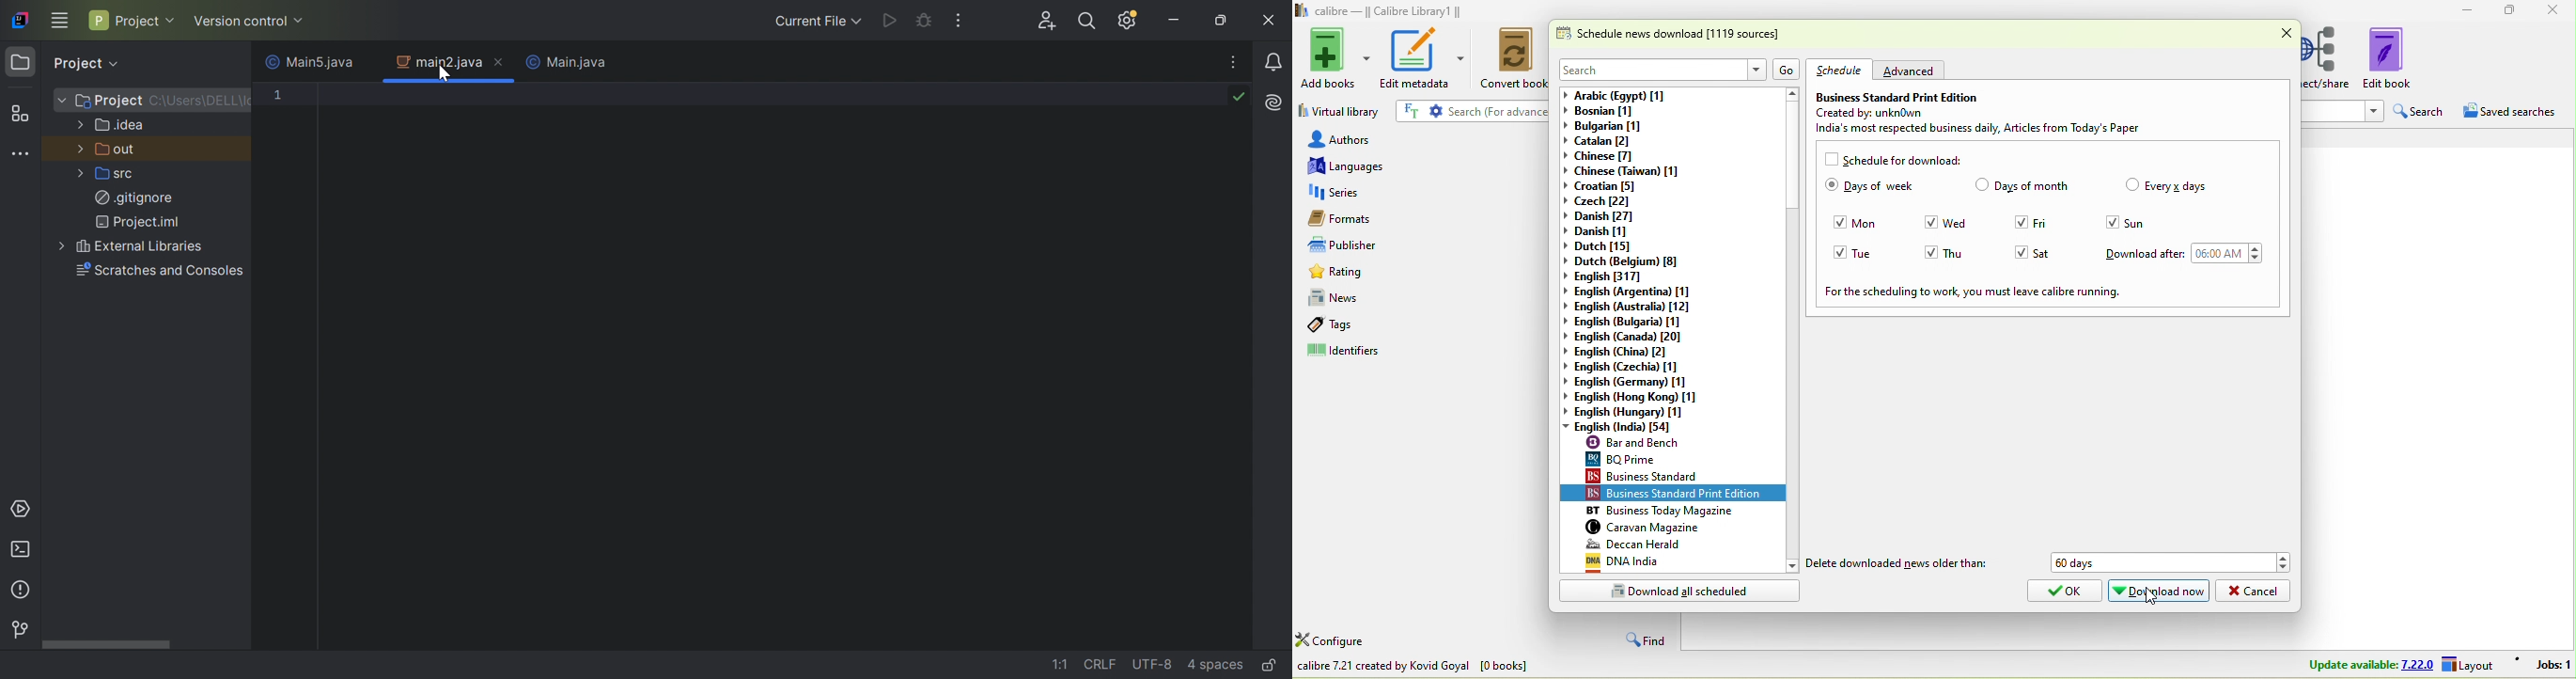 This screenshot has width=2576, height=700. Describe the element at coordinates (1872, 224) in the screenshot. I see `mon` at that location.